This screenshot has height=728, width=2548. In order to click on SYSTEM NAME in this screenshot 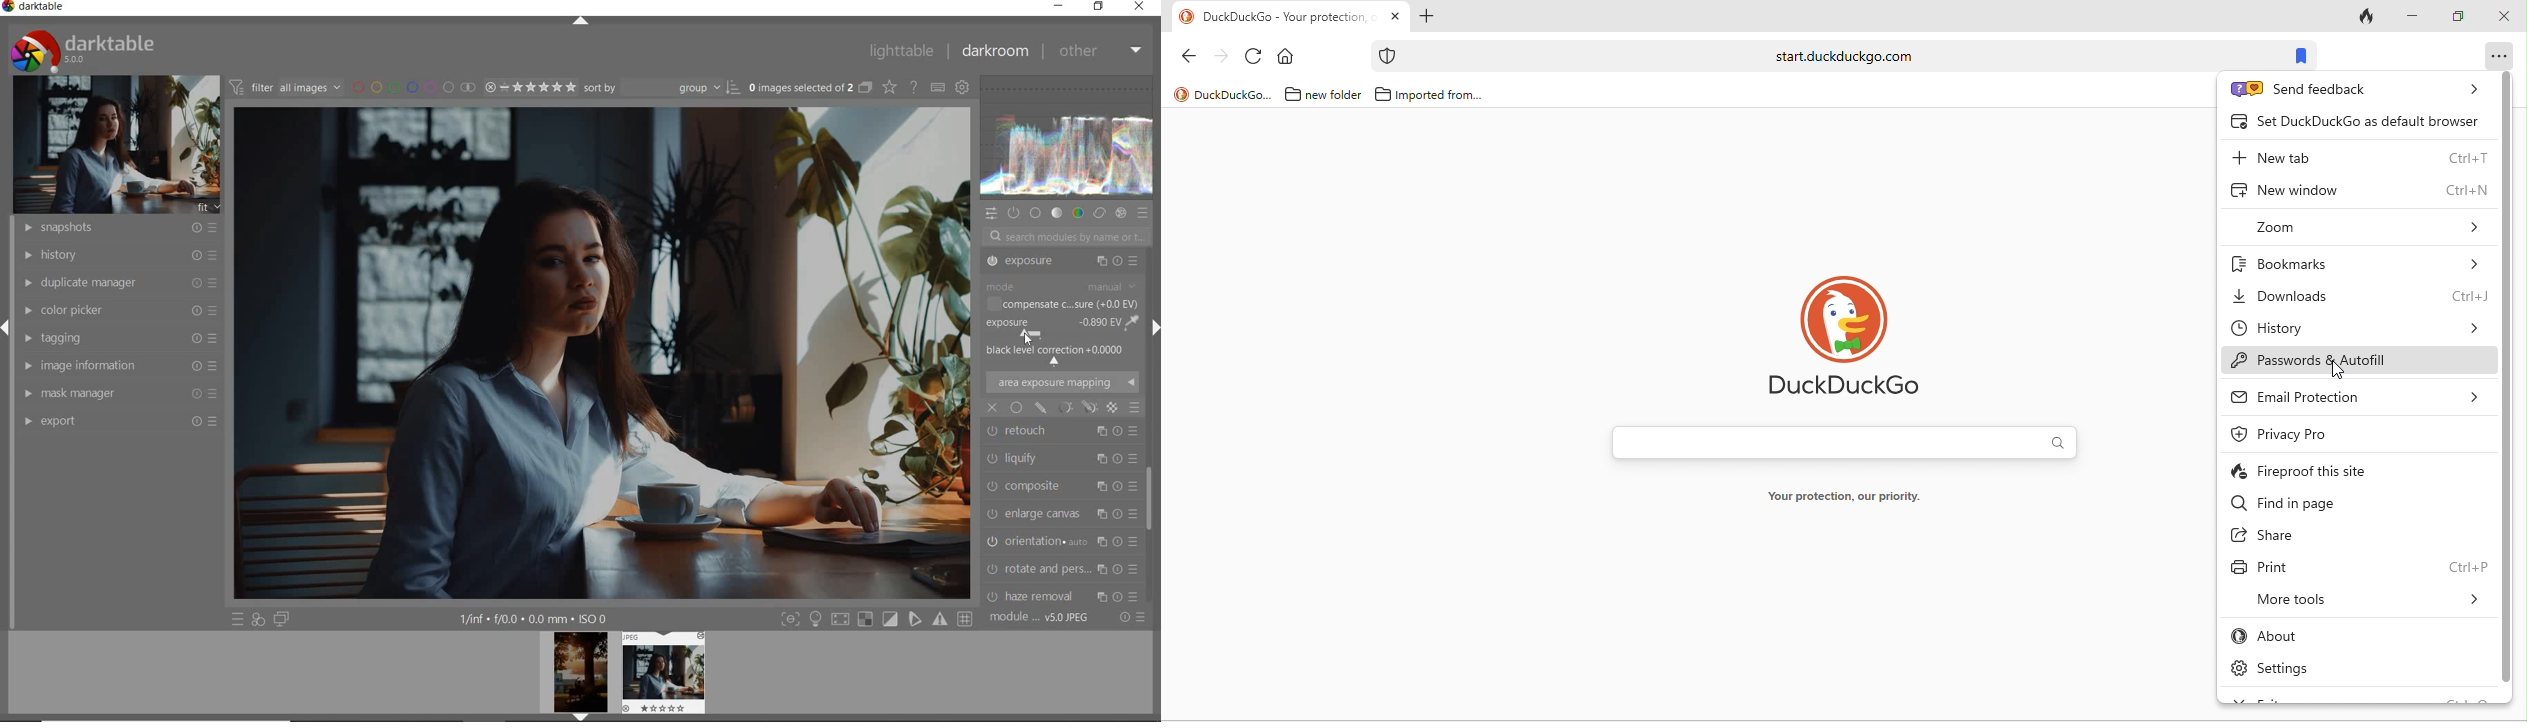, I will do `click(35, 9)`.